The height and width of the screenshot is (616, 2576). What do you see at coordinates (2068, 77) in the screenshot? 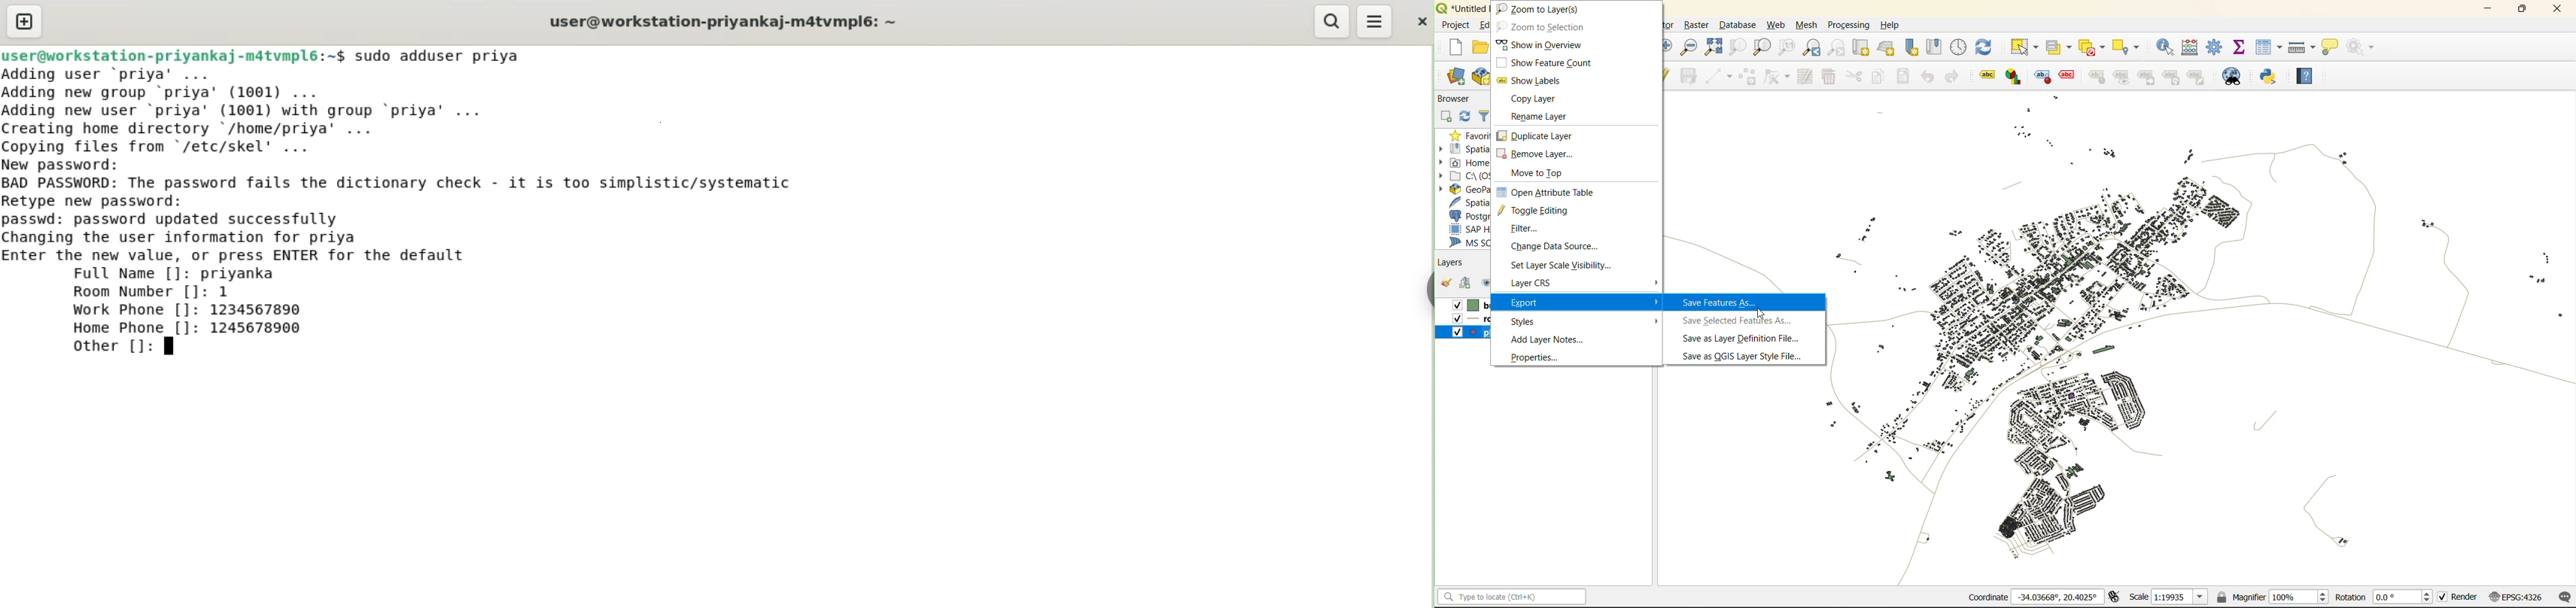
I see `toggle display of unplaced` at bounding box center [2068, 77].